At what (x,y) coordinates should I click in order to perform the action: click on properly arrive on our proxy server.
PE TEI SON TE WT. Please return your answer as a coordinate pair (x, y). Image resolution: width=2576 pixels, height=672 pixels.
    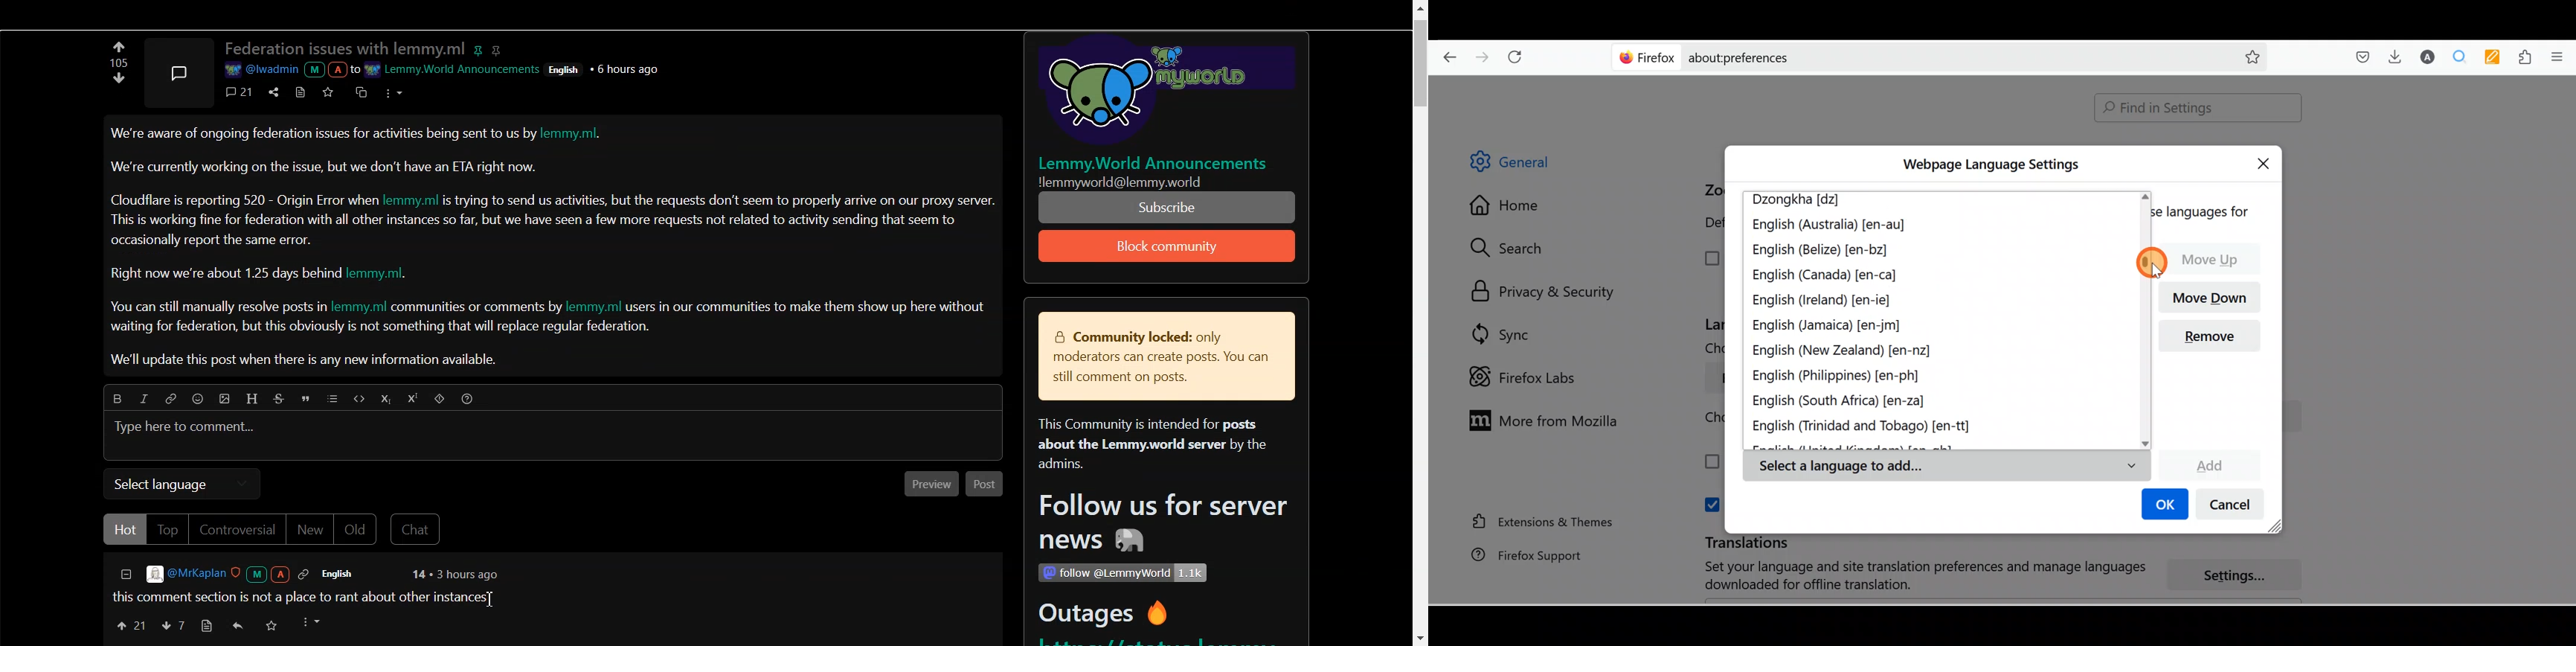
    Looking at the image, I should click on (1169, 207).